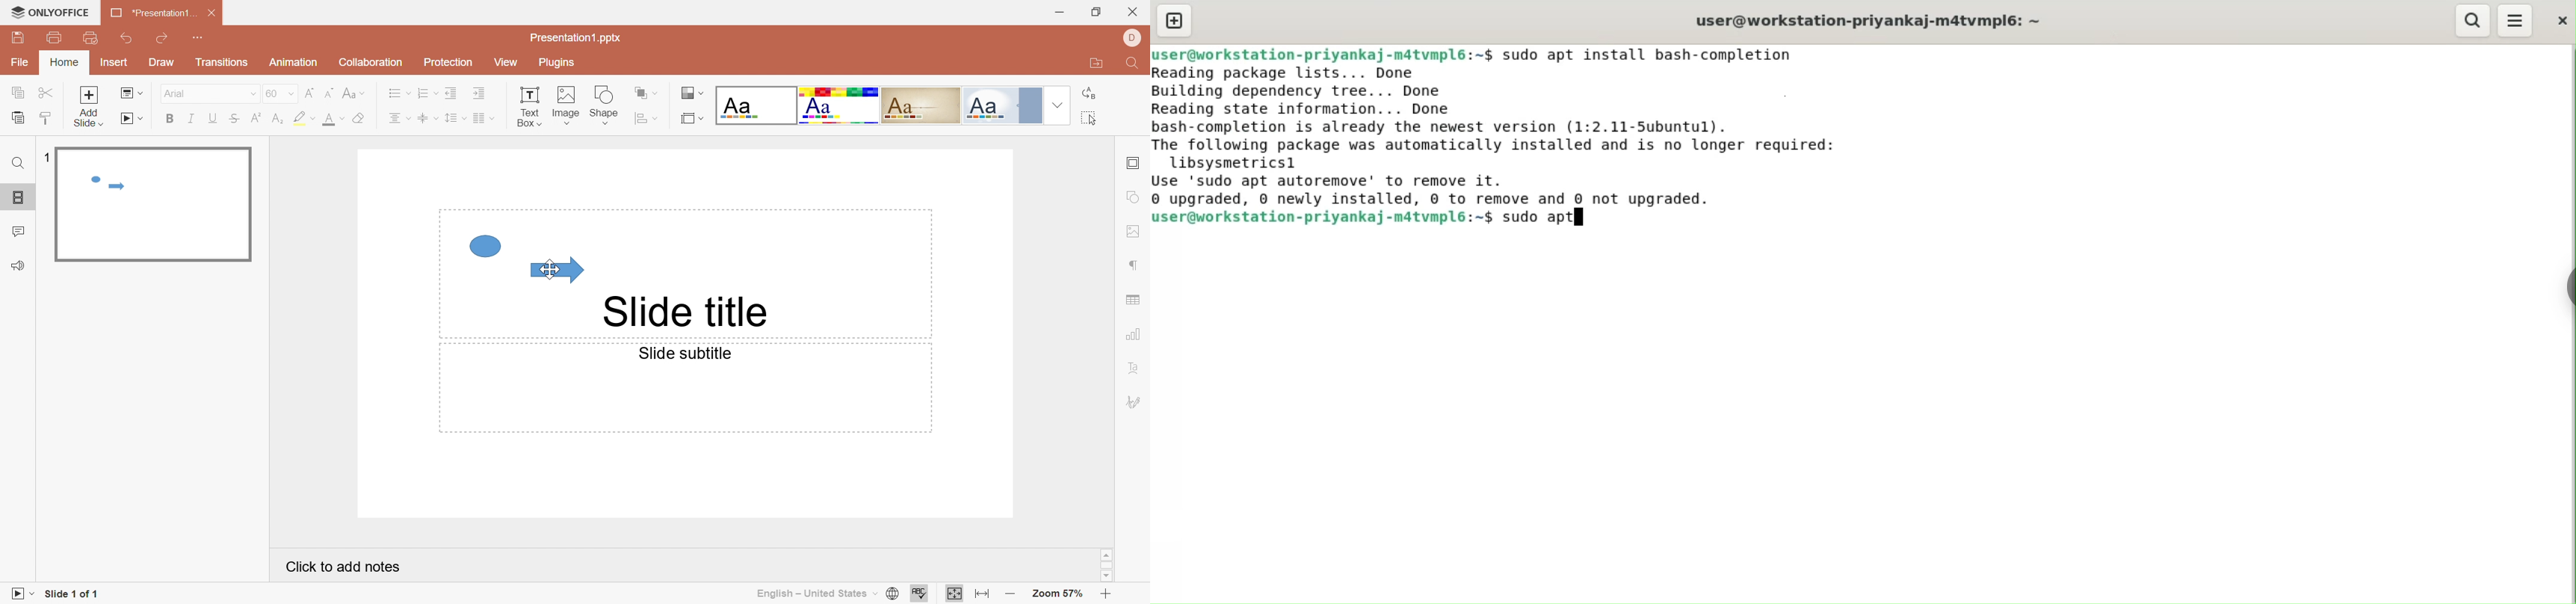 The height and width of the screenshot is (616, 2576). I want to click on 1, so click(46, 155).